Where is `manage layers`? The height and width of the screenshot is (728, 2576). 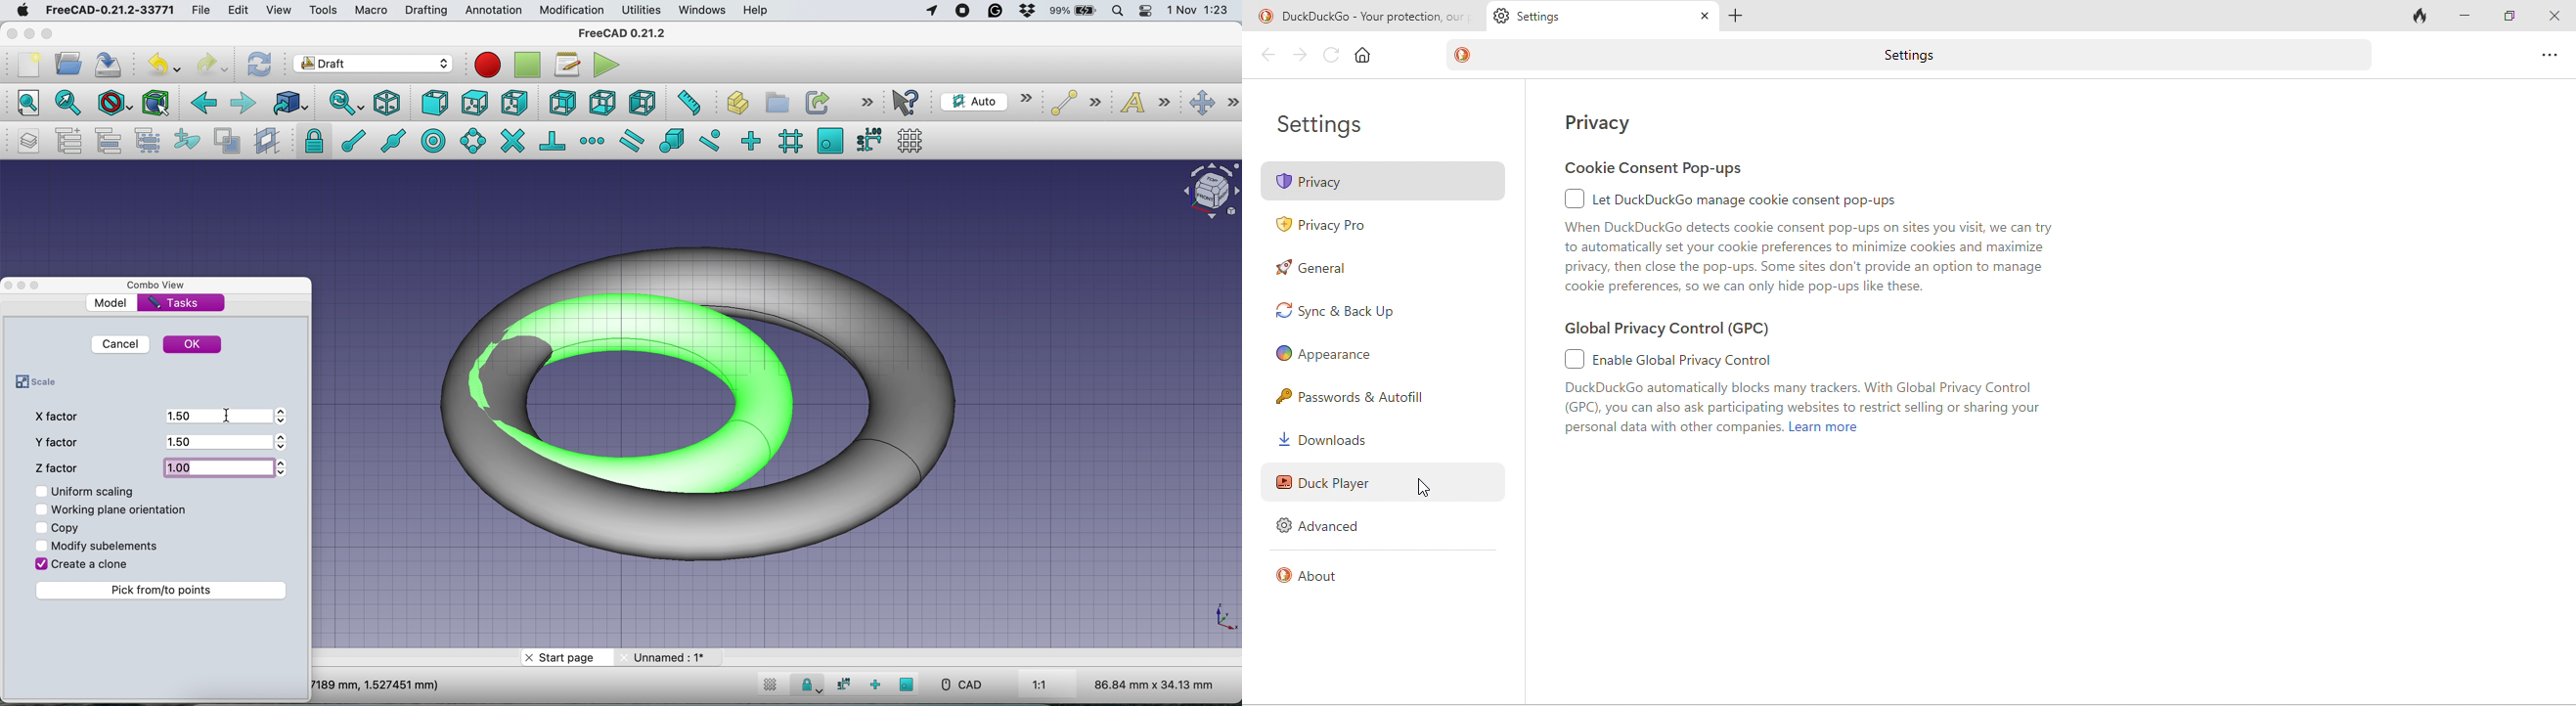 manage layers is located at coordinates (31, 141).